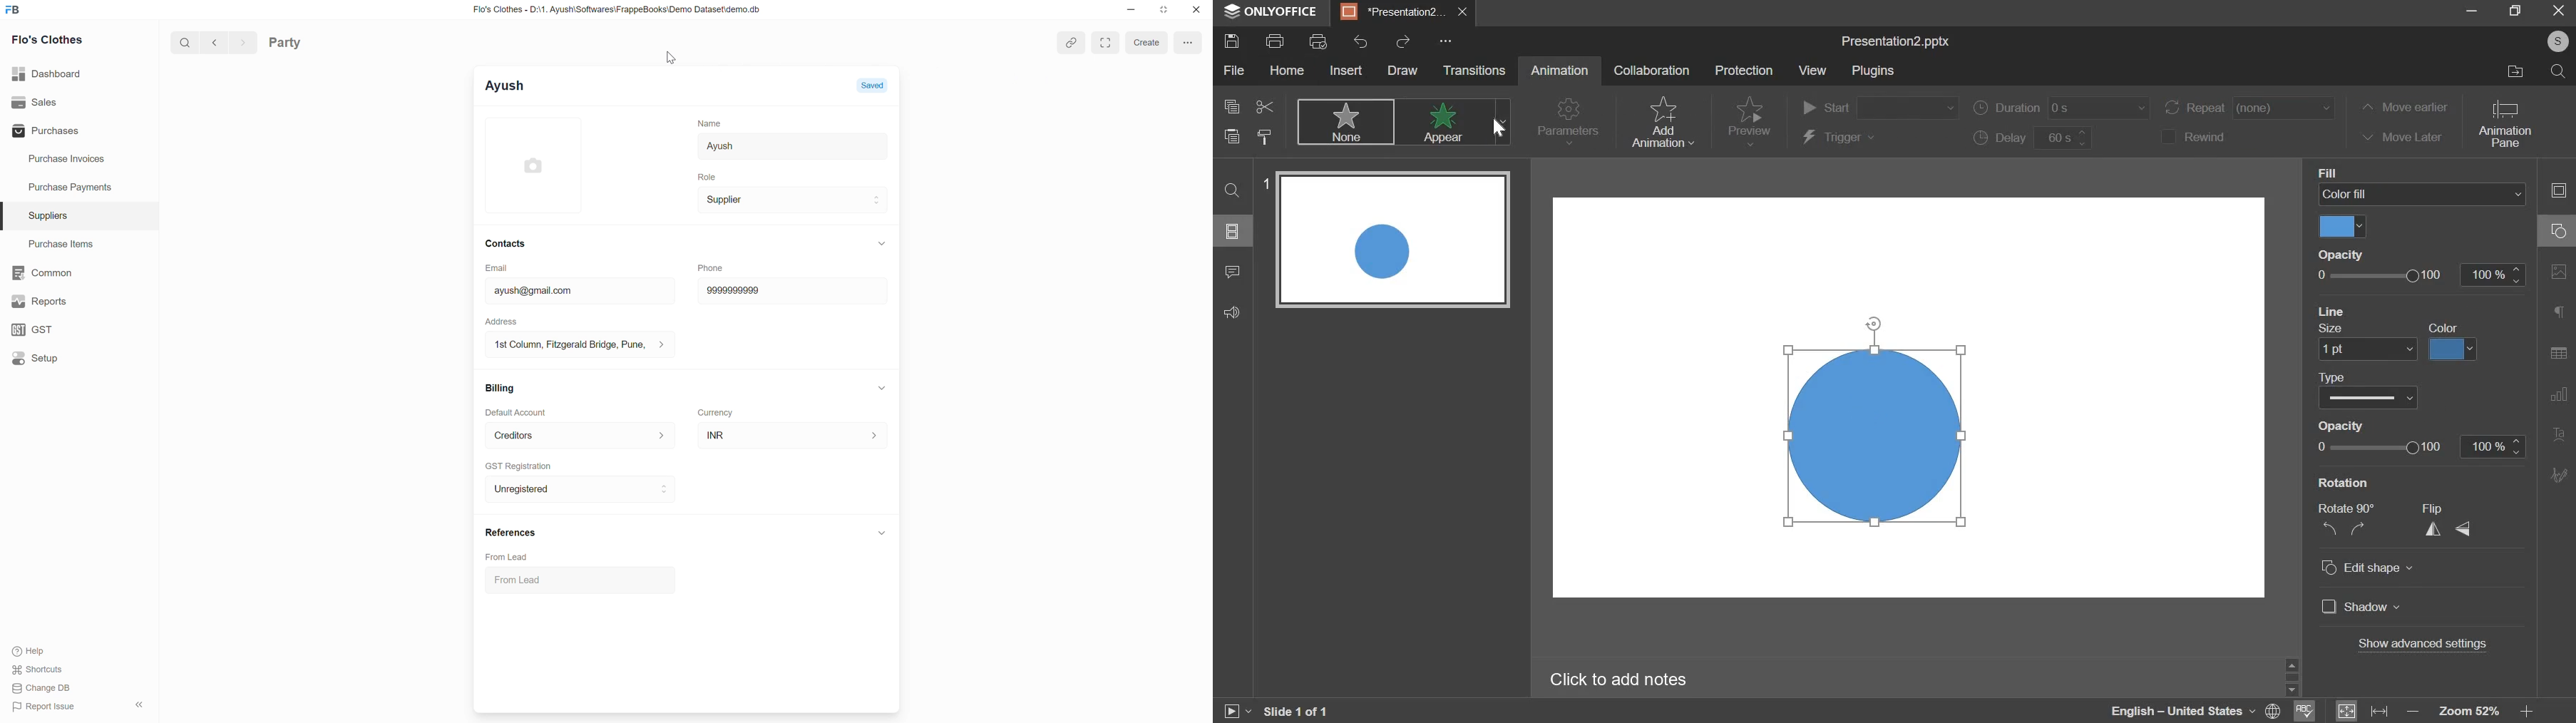  What do you see at coordinates (1231, 272) in the screenshot?
I see `comment` at bounding box center [1231, 272].